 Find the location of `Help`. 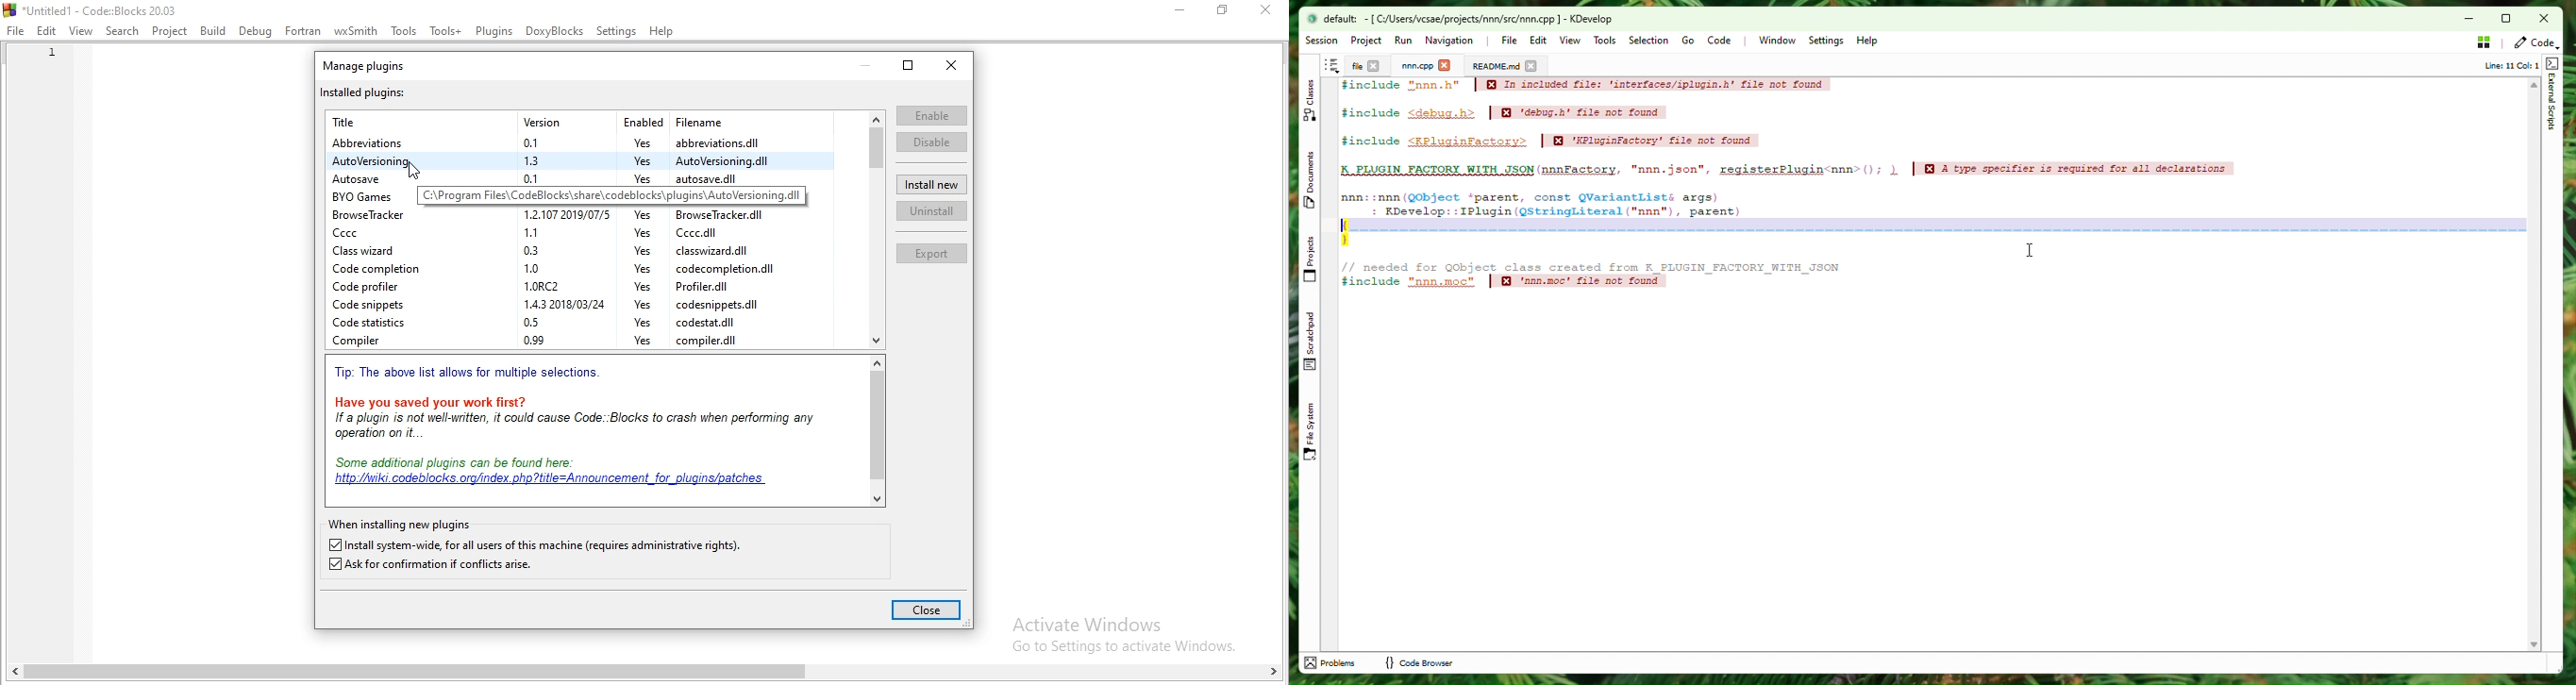

Help is located at coordinates (662, 30).